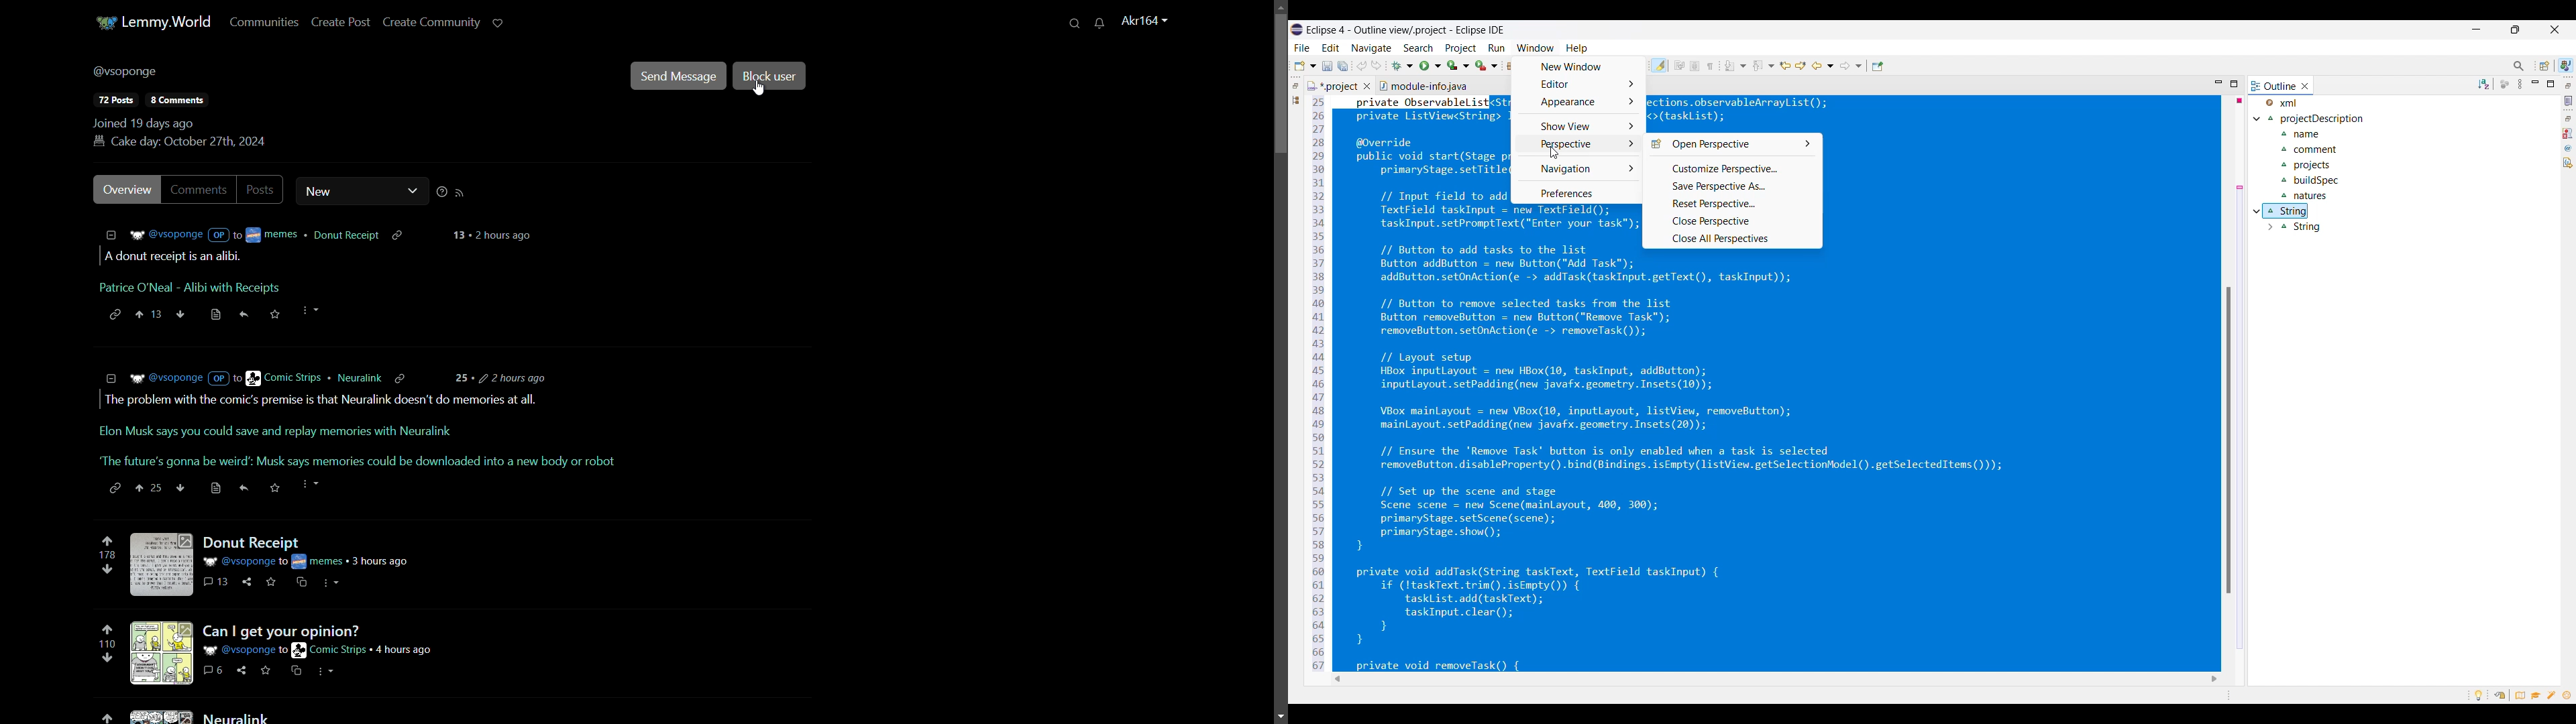 This screenshot has width=2576, height=728. What do you see at coordinates (241, 314) in the screenshot?
I see `share` at bounding box center [241, 314].